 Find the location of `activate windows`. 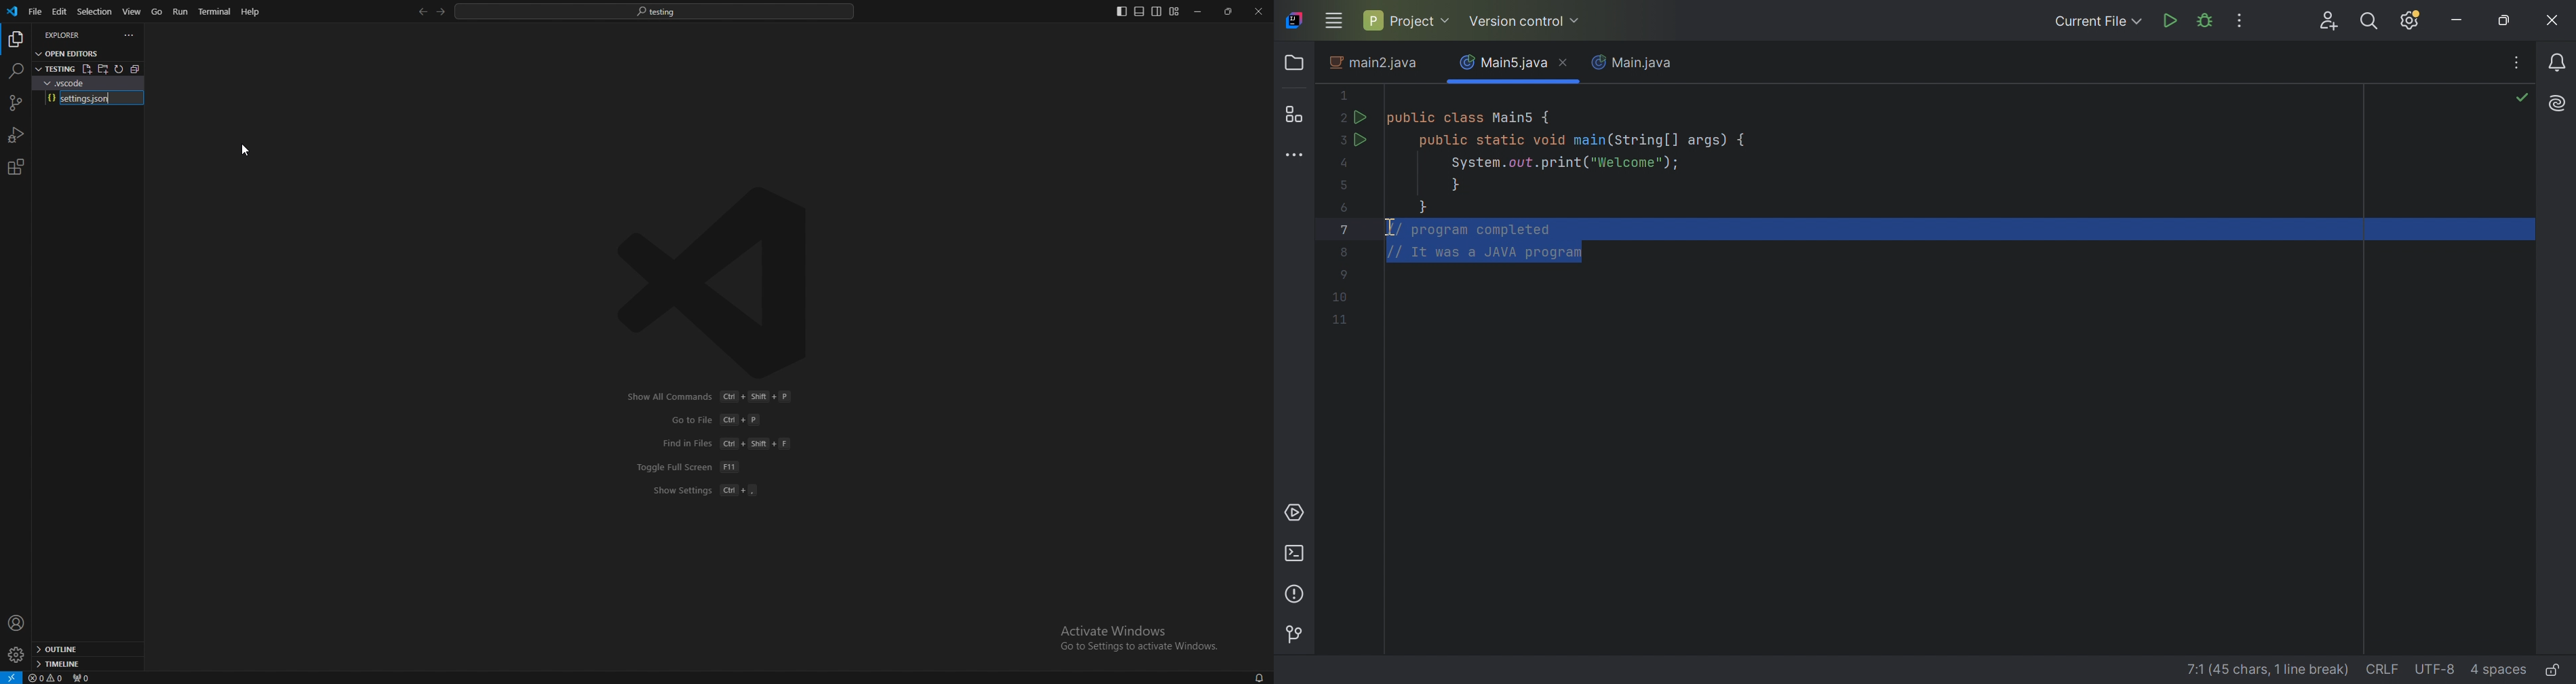

activate windows is located at coordinates (1142, 637).